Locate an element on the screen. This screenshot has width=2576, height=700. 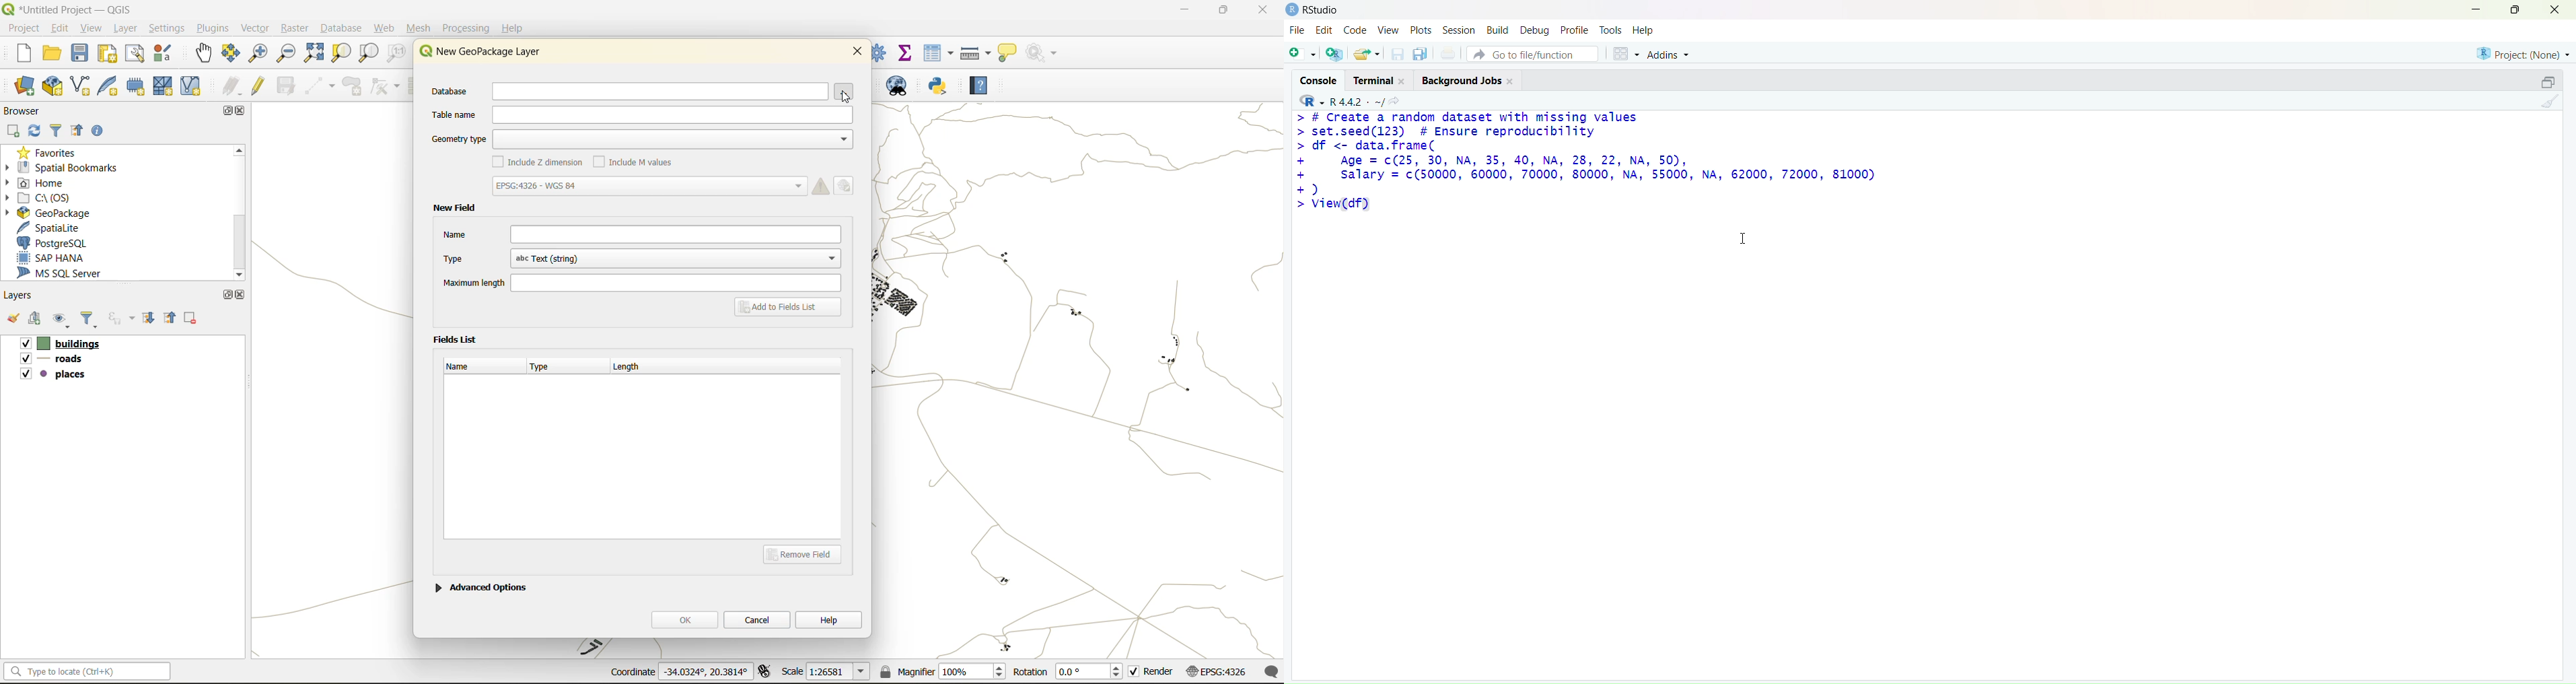
Rstudio is located at coordinates (1314, 9).